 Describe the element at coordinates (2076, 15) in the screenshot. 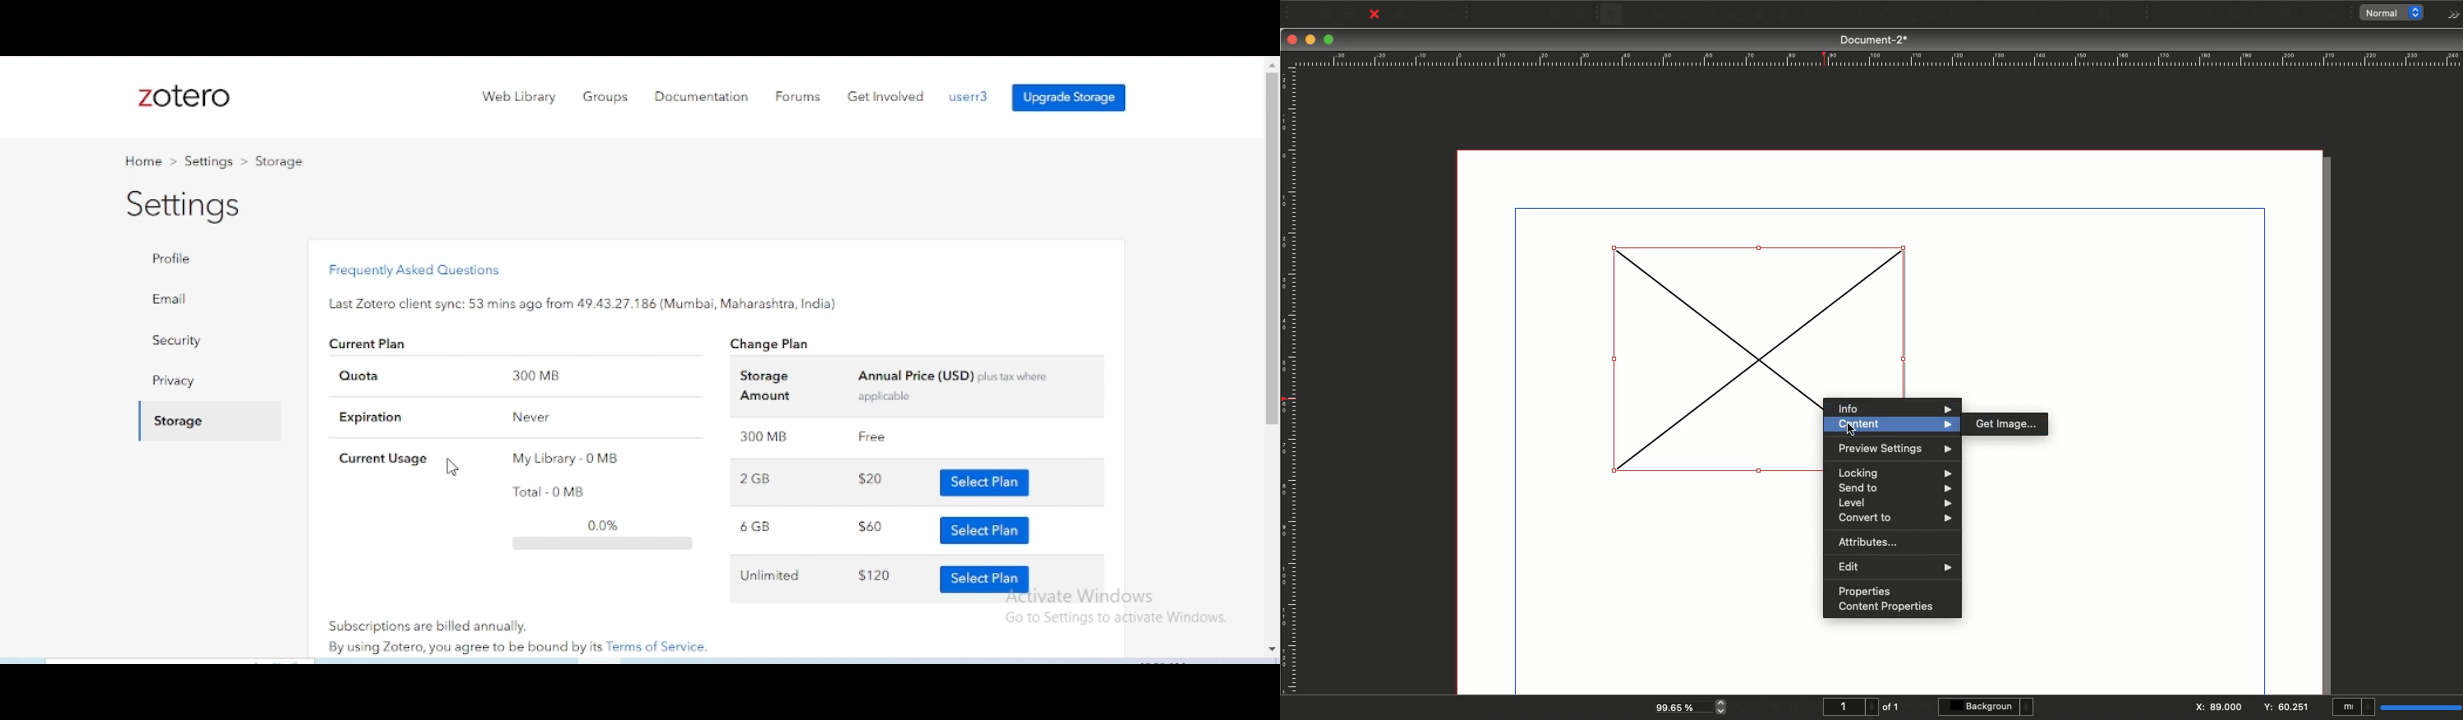

I see `Measurements` at that location.